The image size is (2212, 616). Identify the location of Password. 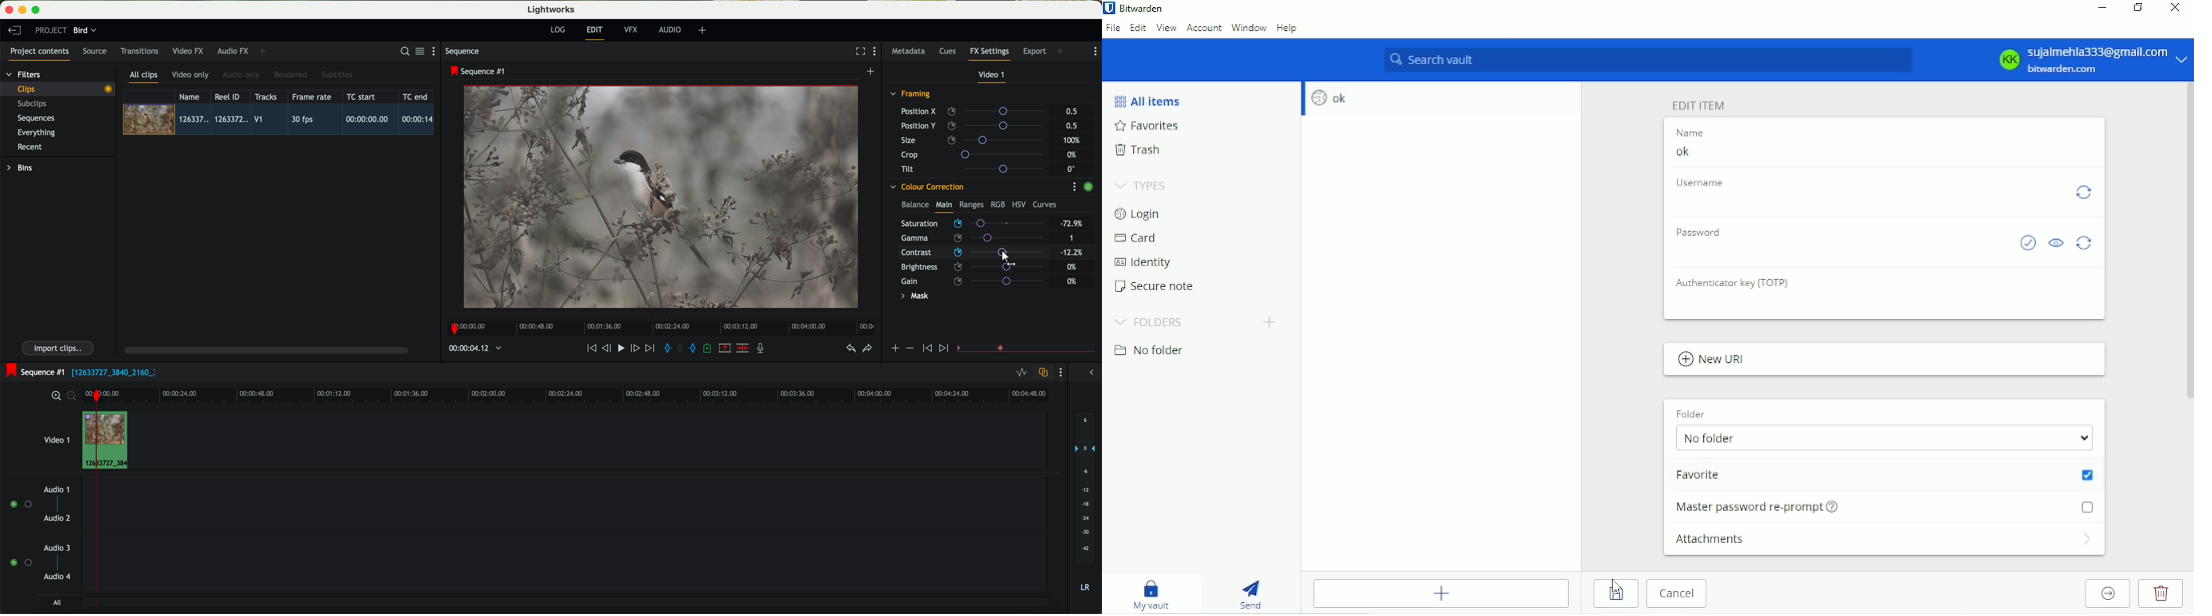
(1706, 231).